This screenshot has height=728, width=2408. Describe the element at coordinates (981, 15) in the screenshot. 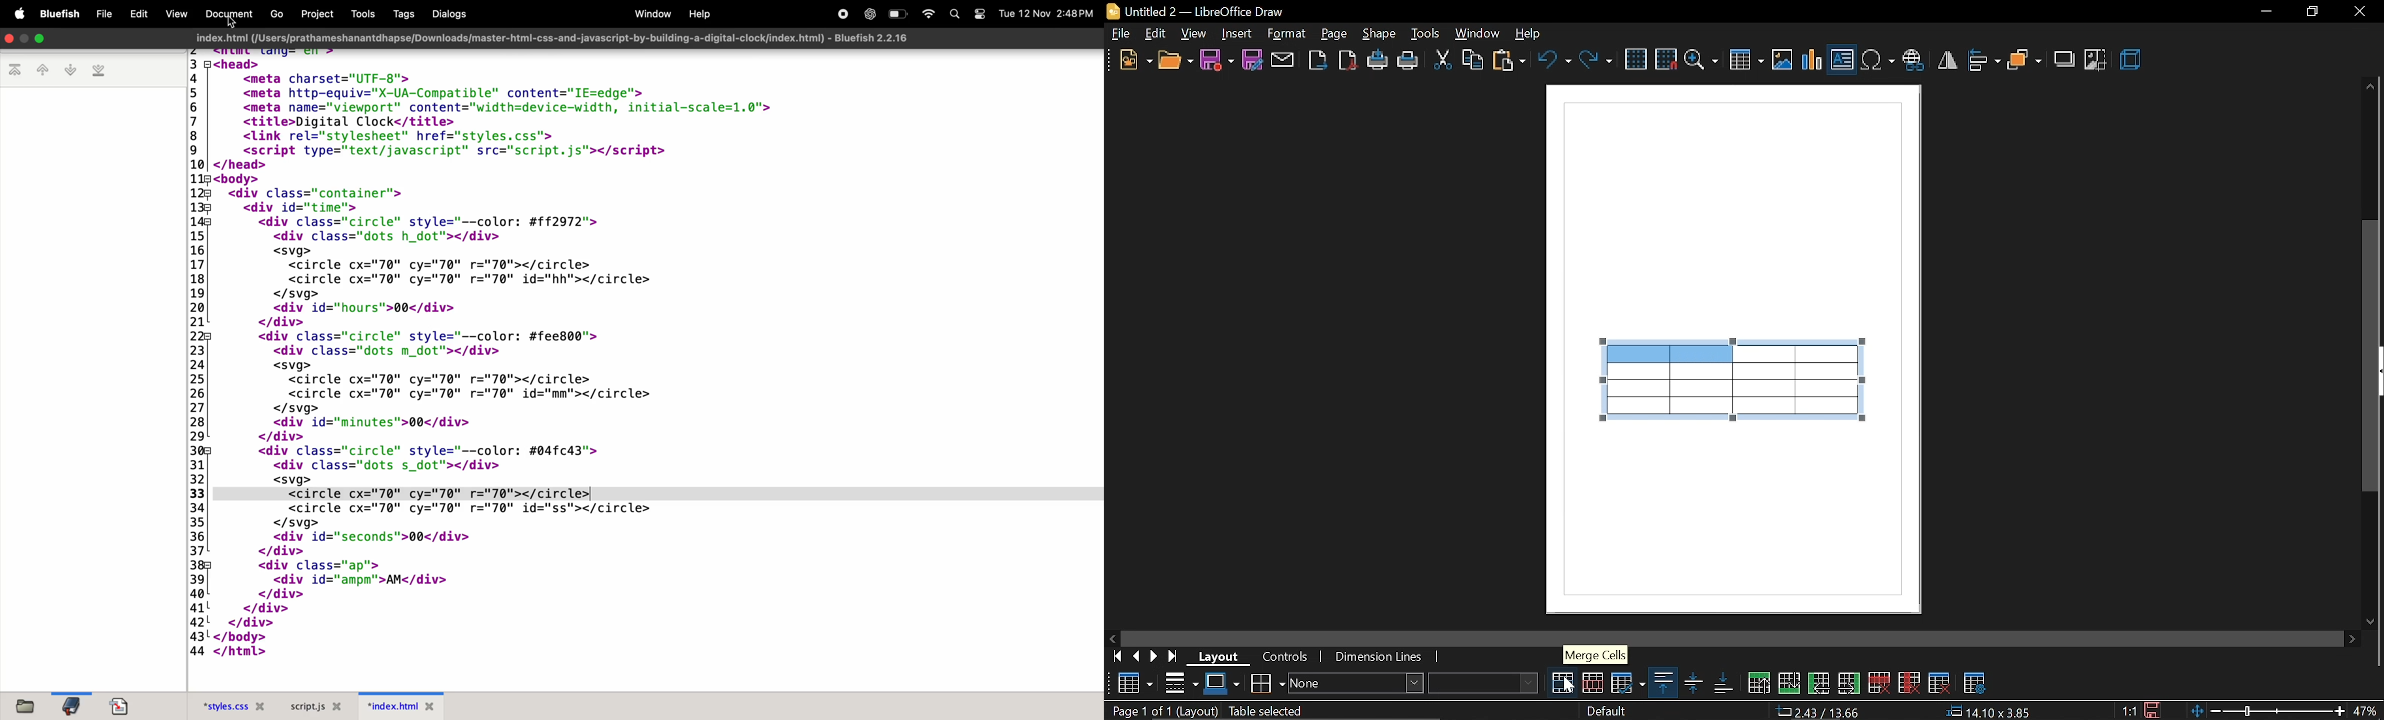

I see `toggle mode` at that location.